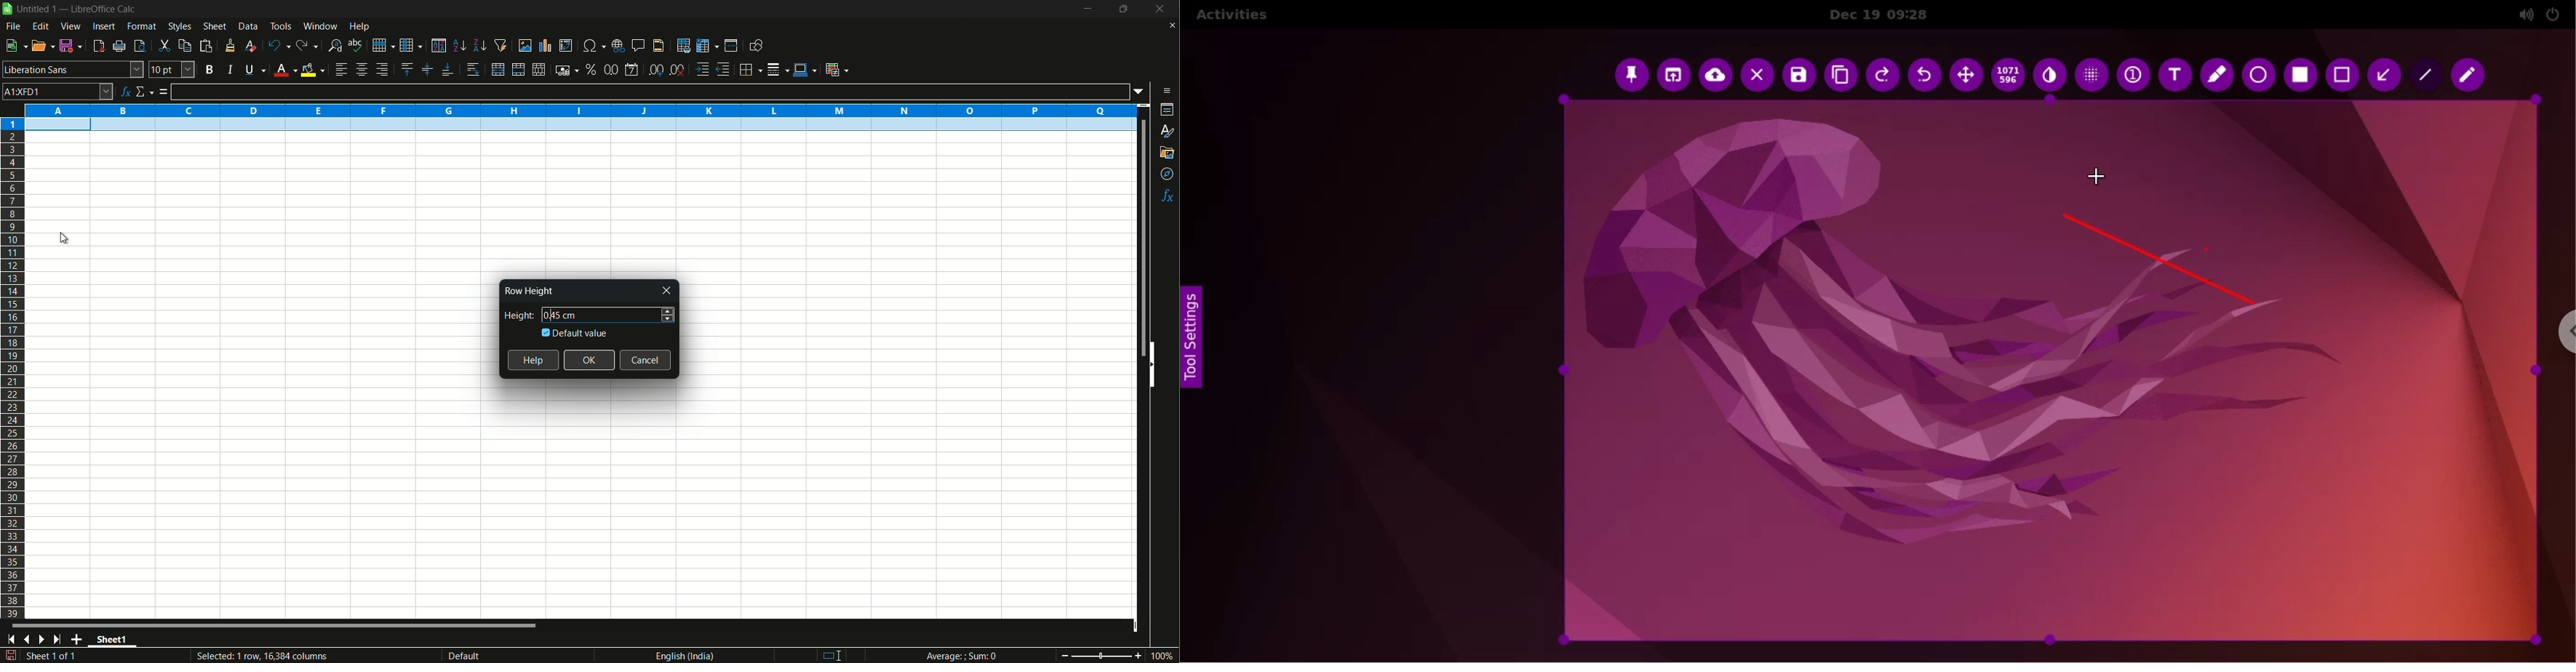 Image resolution: width=2576 pixels, height=672 pixels. I want to click on choose app to open, so click(1675, 76).